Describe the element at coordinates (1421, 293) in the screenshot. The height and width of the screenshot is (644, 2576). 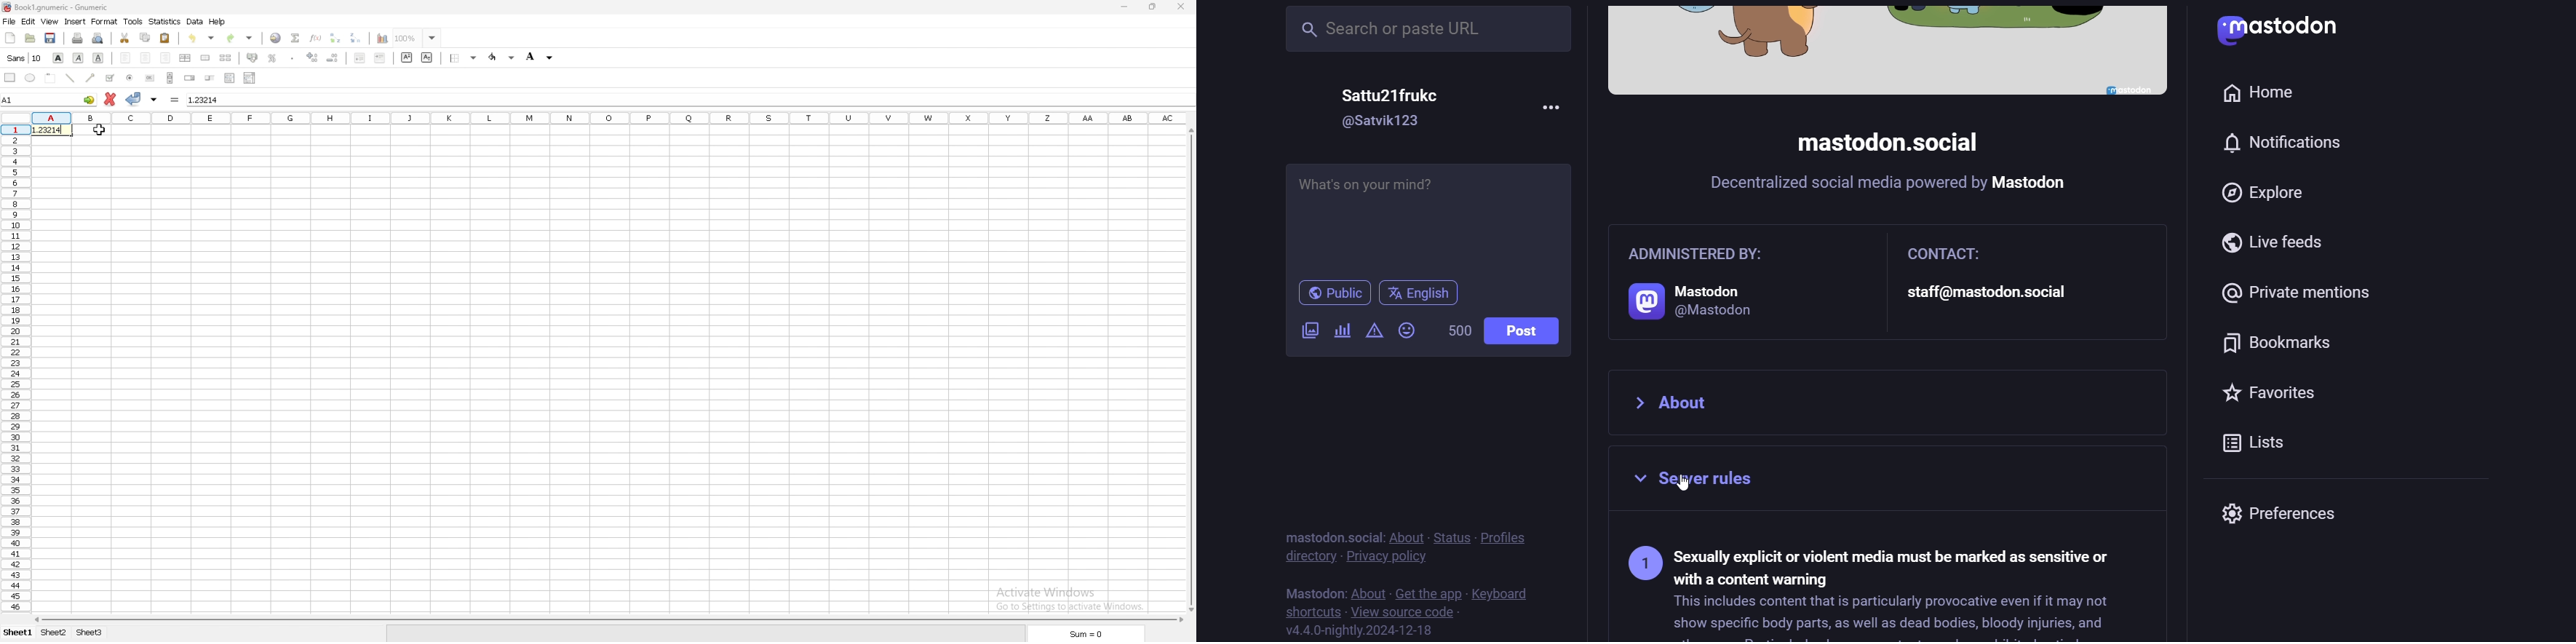
I see `english` at that location.